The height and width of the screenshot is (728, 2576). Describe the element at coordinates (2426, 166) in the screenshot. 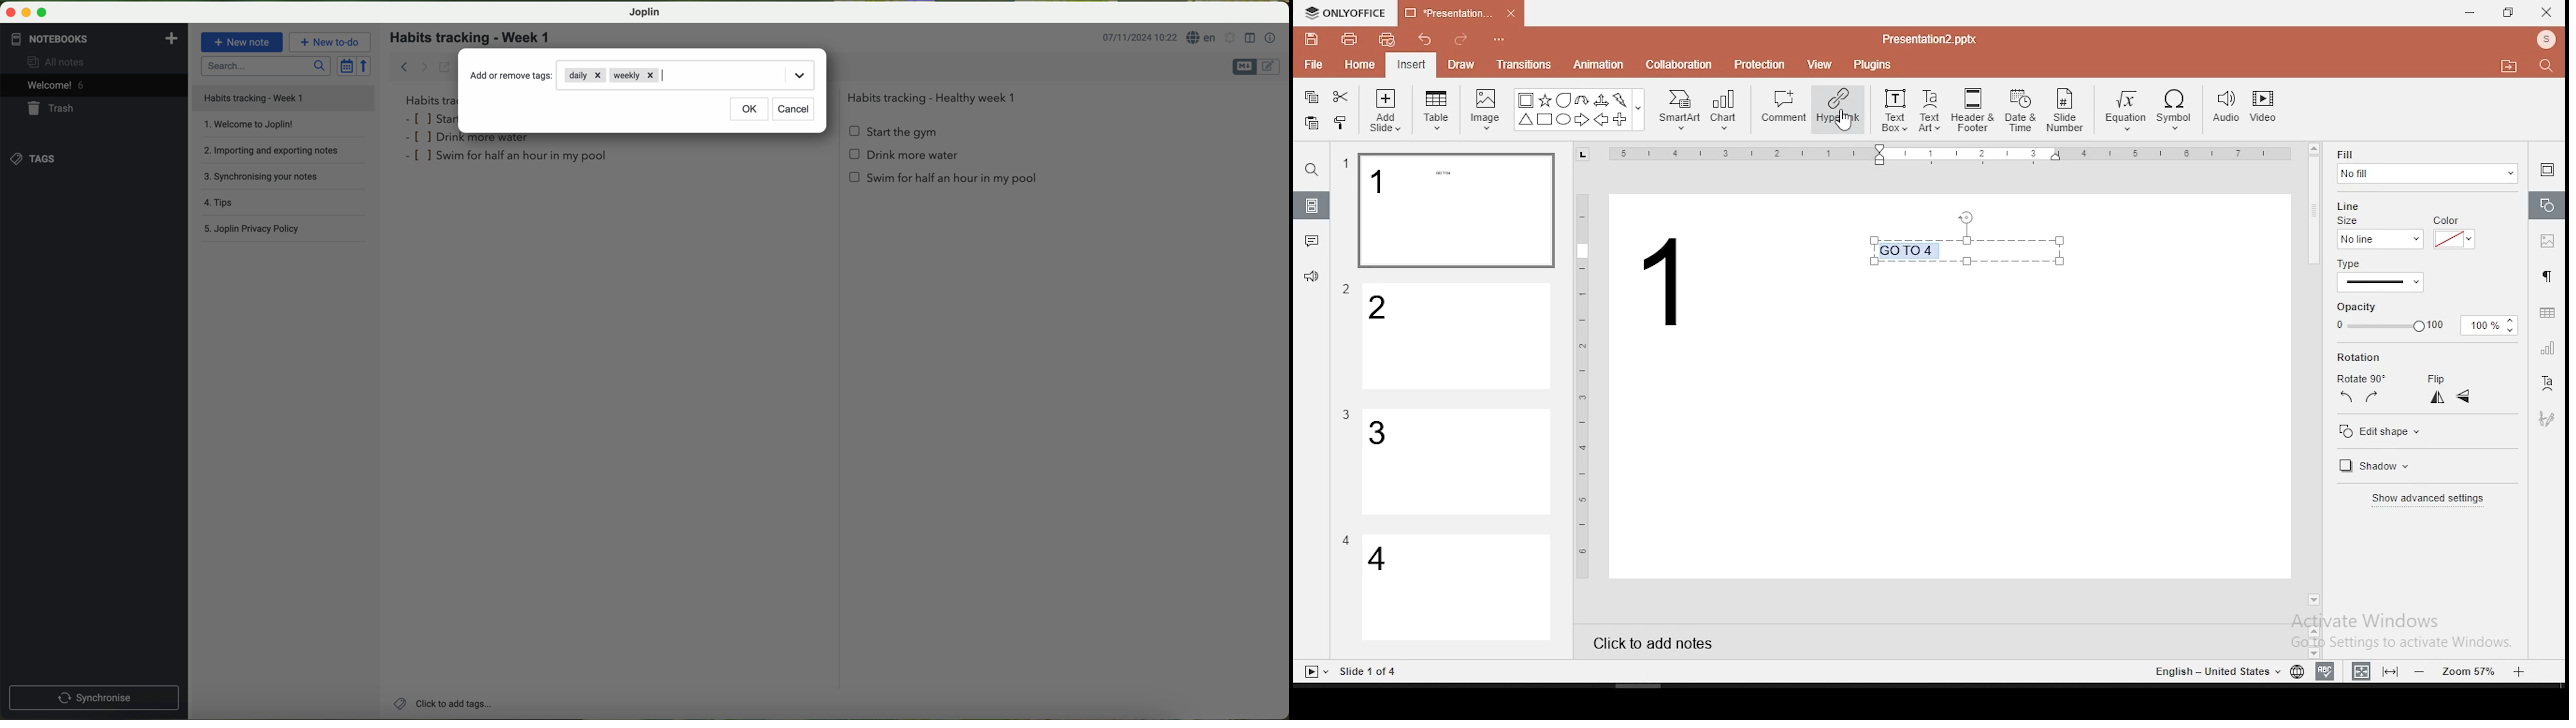

I see `fill` at that location.